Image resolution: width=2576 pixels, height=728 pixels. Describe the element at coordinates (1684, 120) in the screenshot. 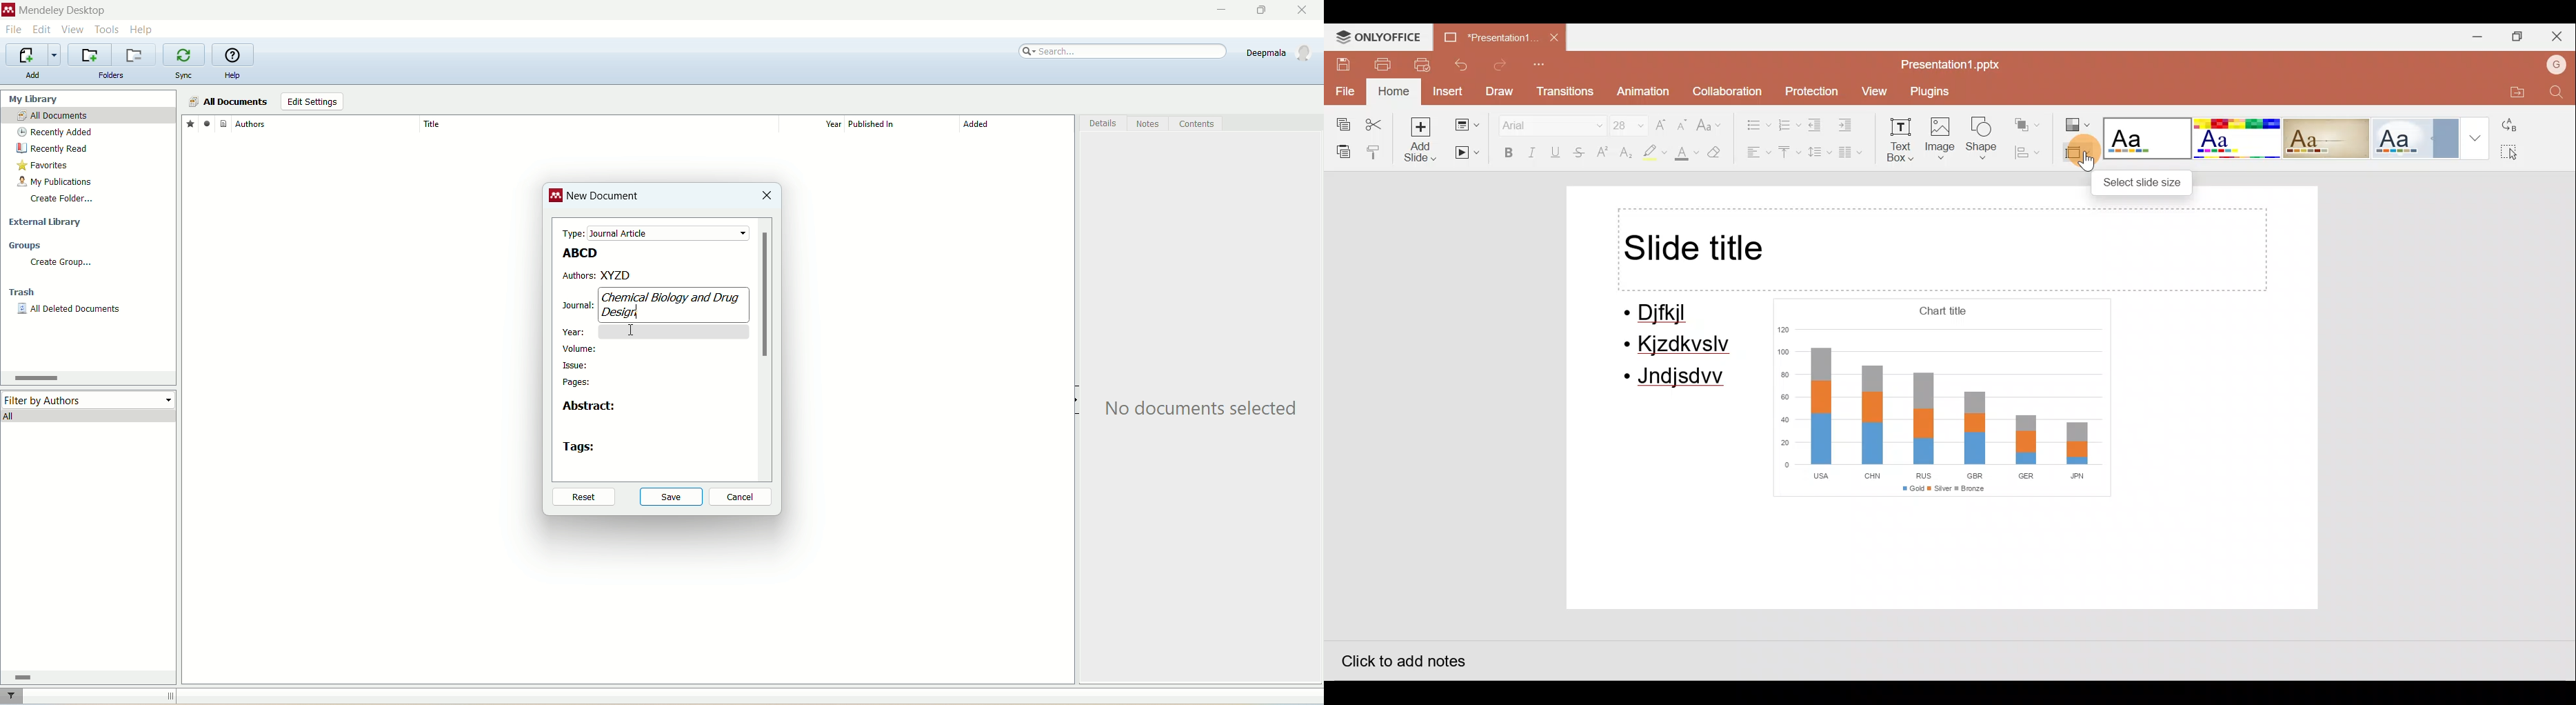

I see `Decrease font size` at that location.